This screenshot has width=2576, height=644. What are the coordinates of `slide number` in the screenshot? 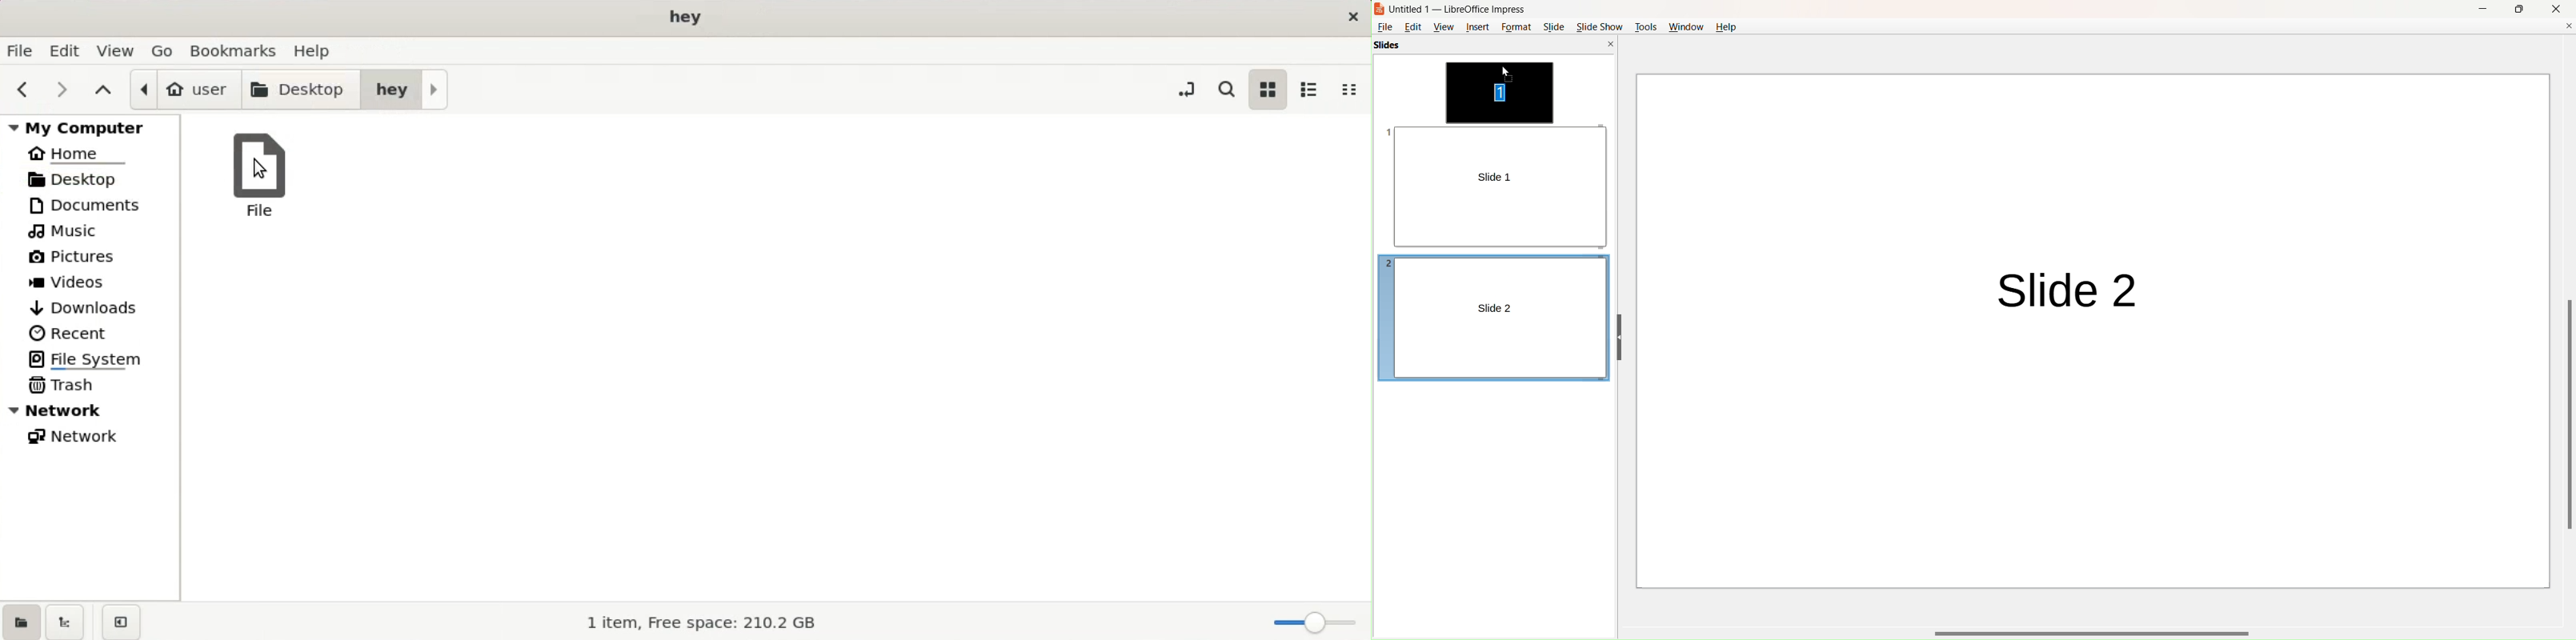 It's located at (1389, 265).